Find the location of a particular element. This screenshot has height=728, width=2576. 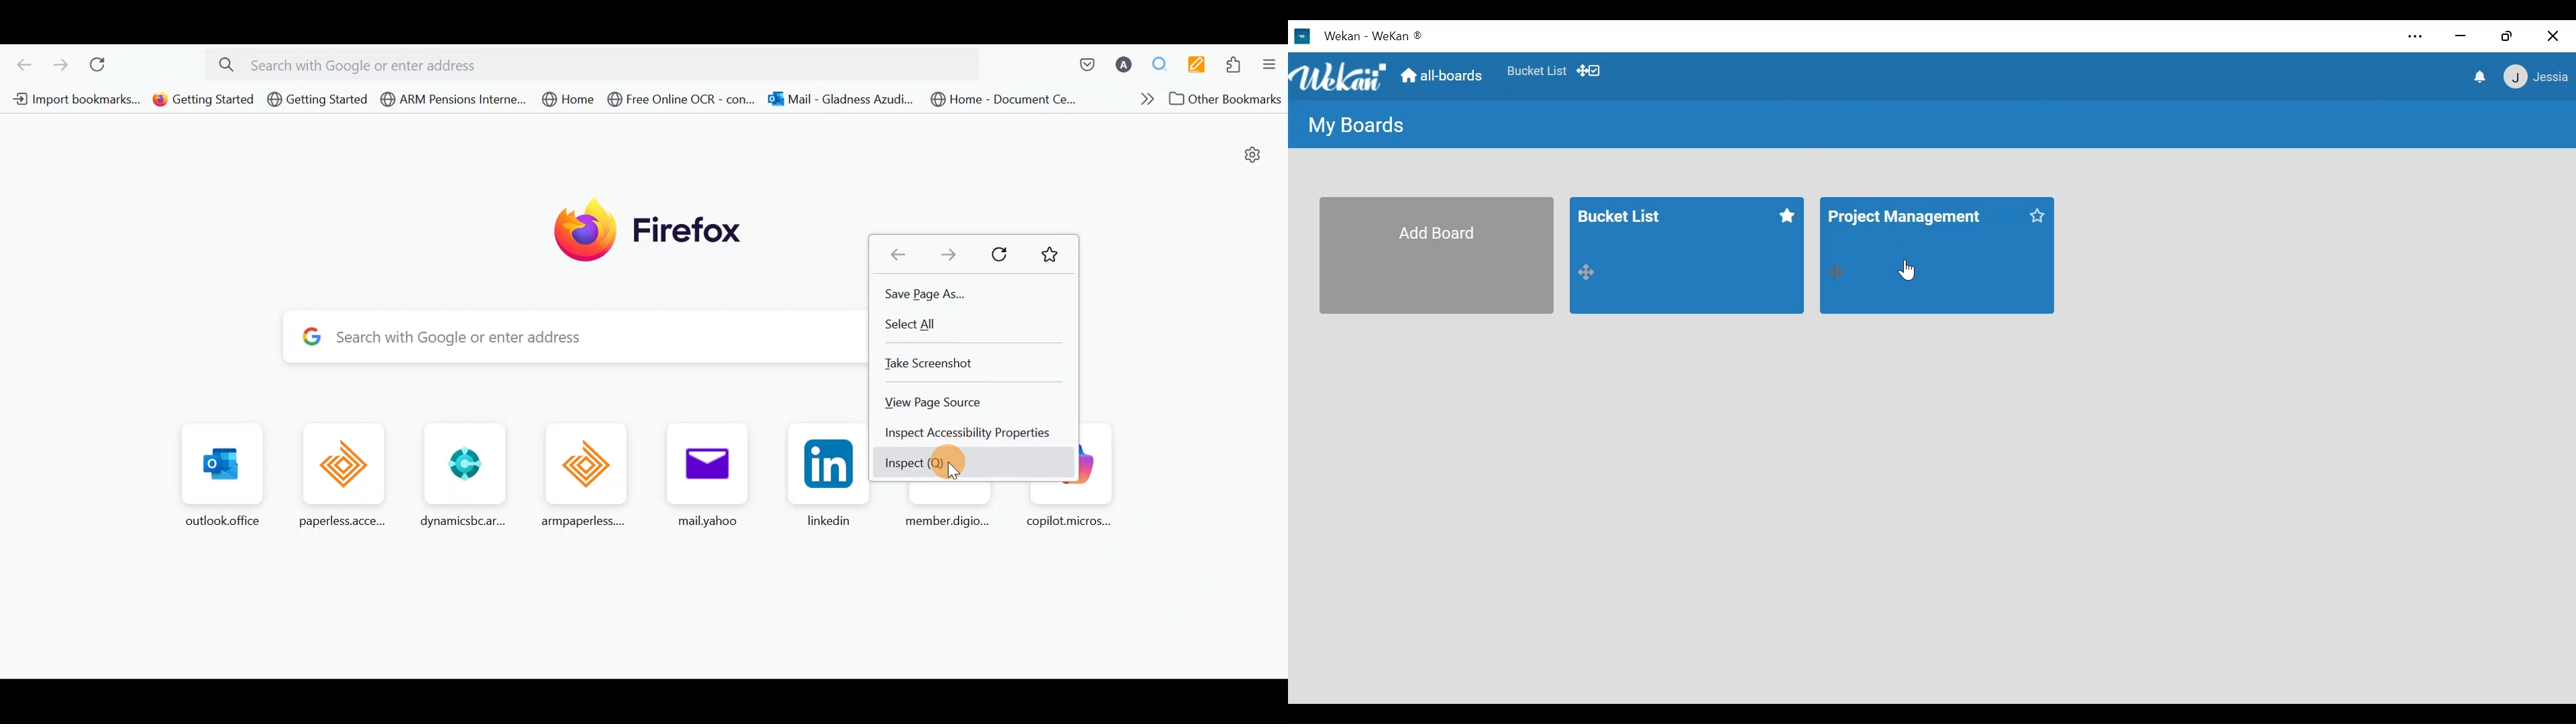

Reload current page is located at coordinates (102, 63).